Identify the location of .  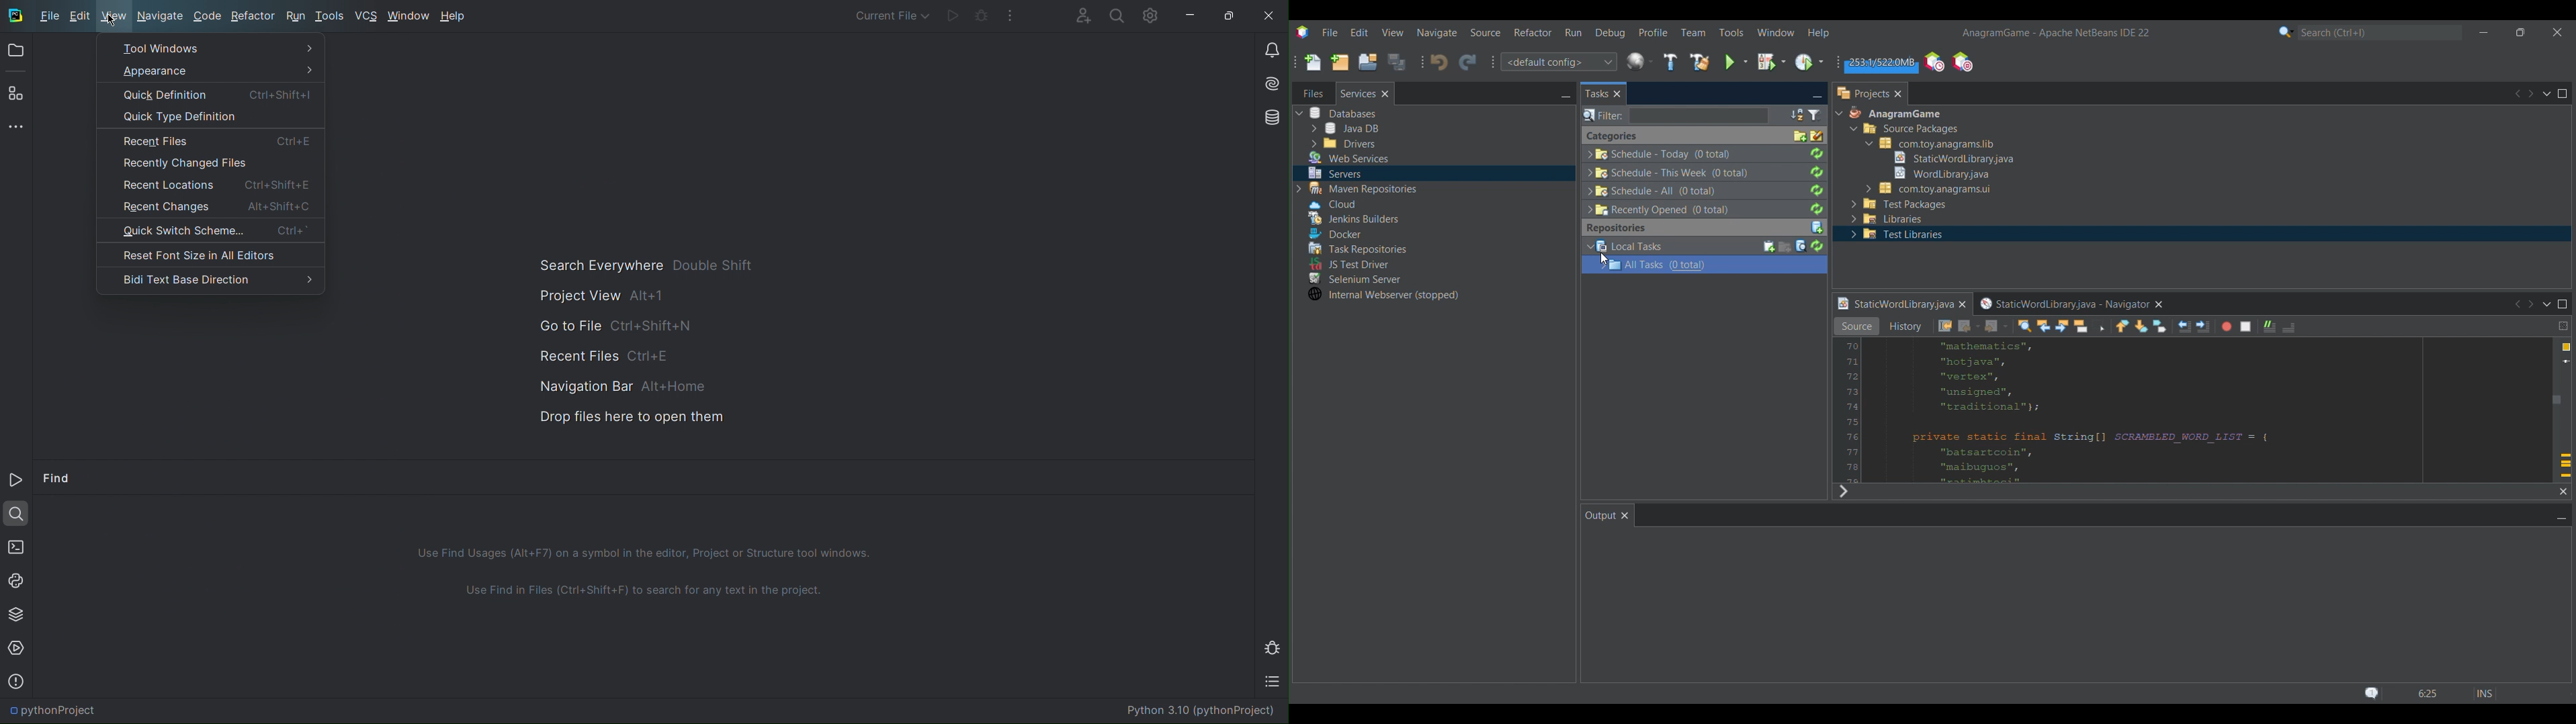
(1389, 298).